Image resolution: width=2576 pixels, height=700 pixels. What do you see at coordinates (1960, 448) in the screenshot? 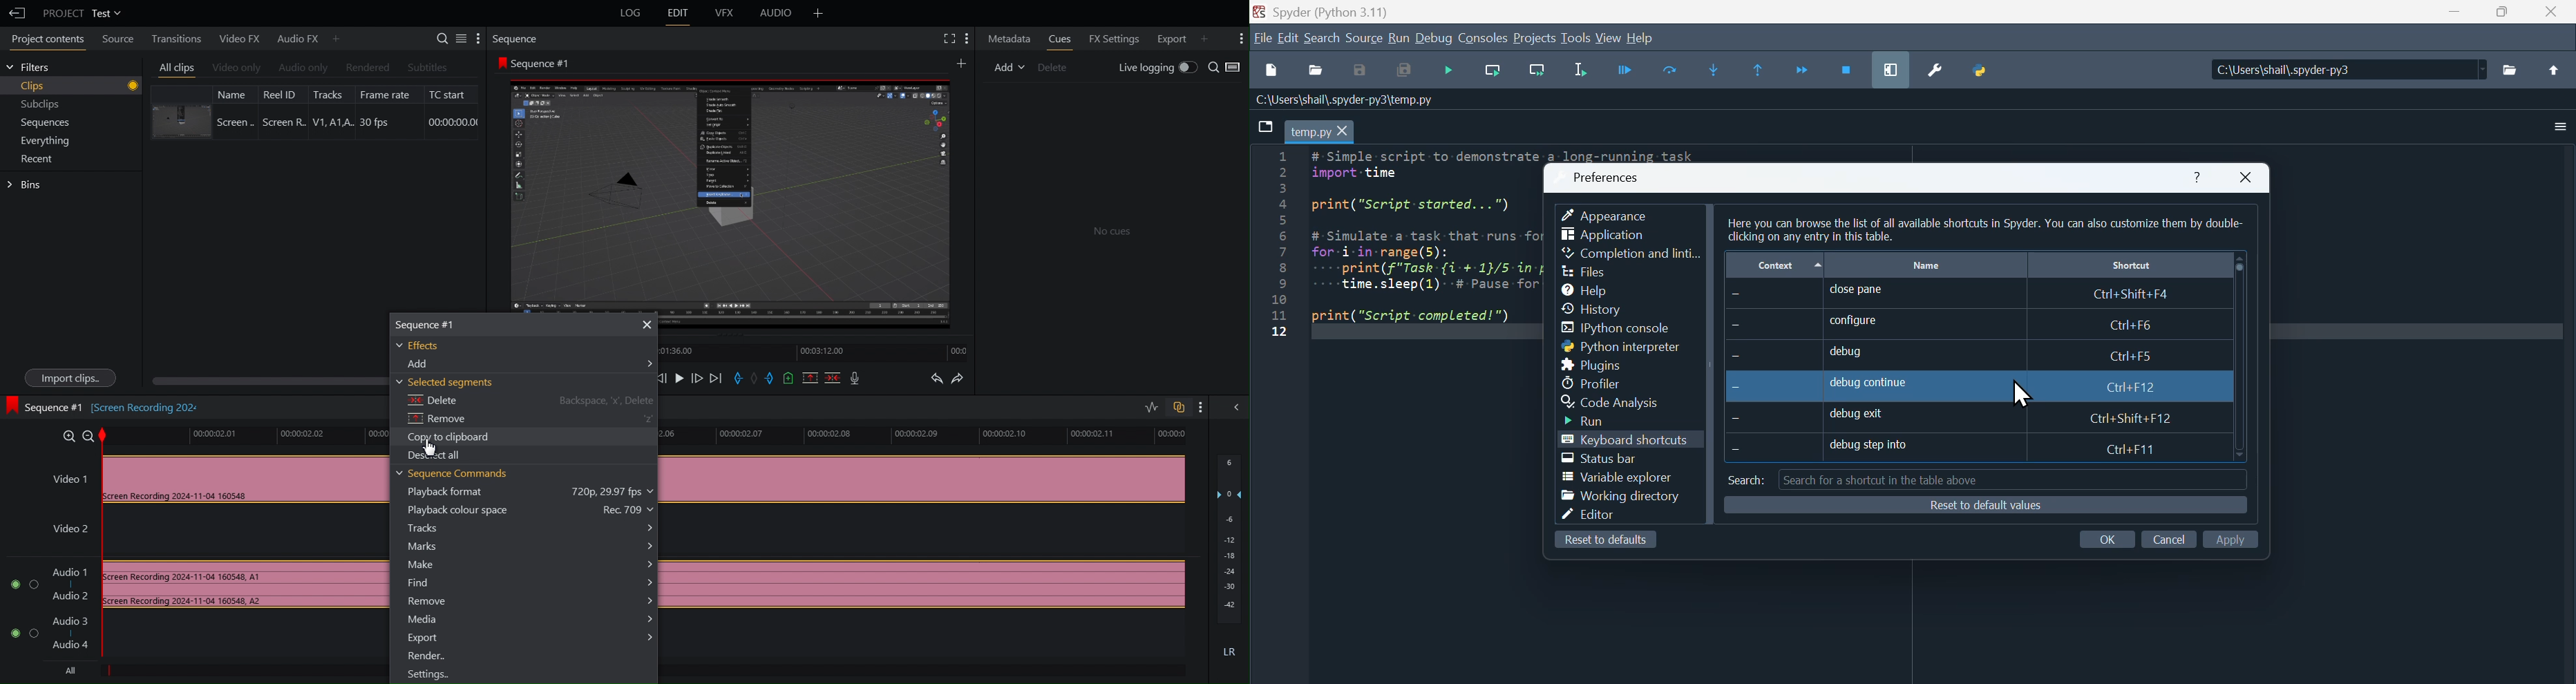
I see `debug step infio ` at bounding box center [1960, 448].